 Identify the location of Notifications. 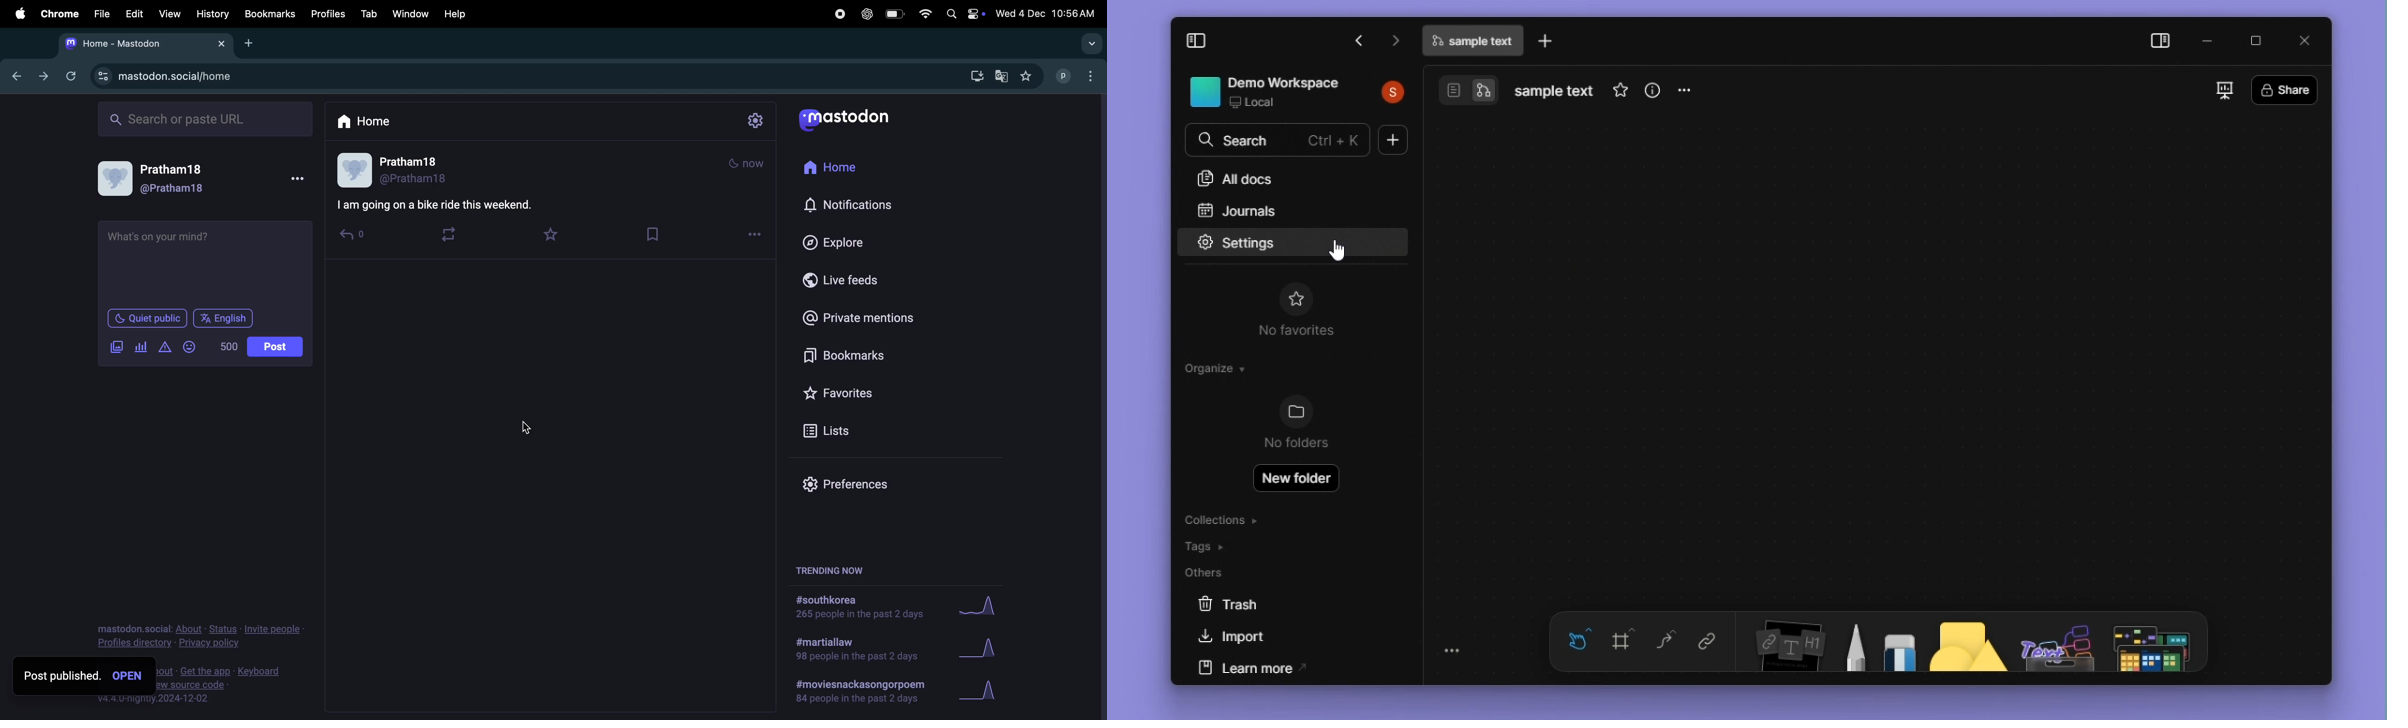
(852, 206).